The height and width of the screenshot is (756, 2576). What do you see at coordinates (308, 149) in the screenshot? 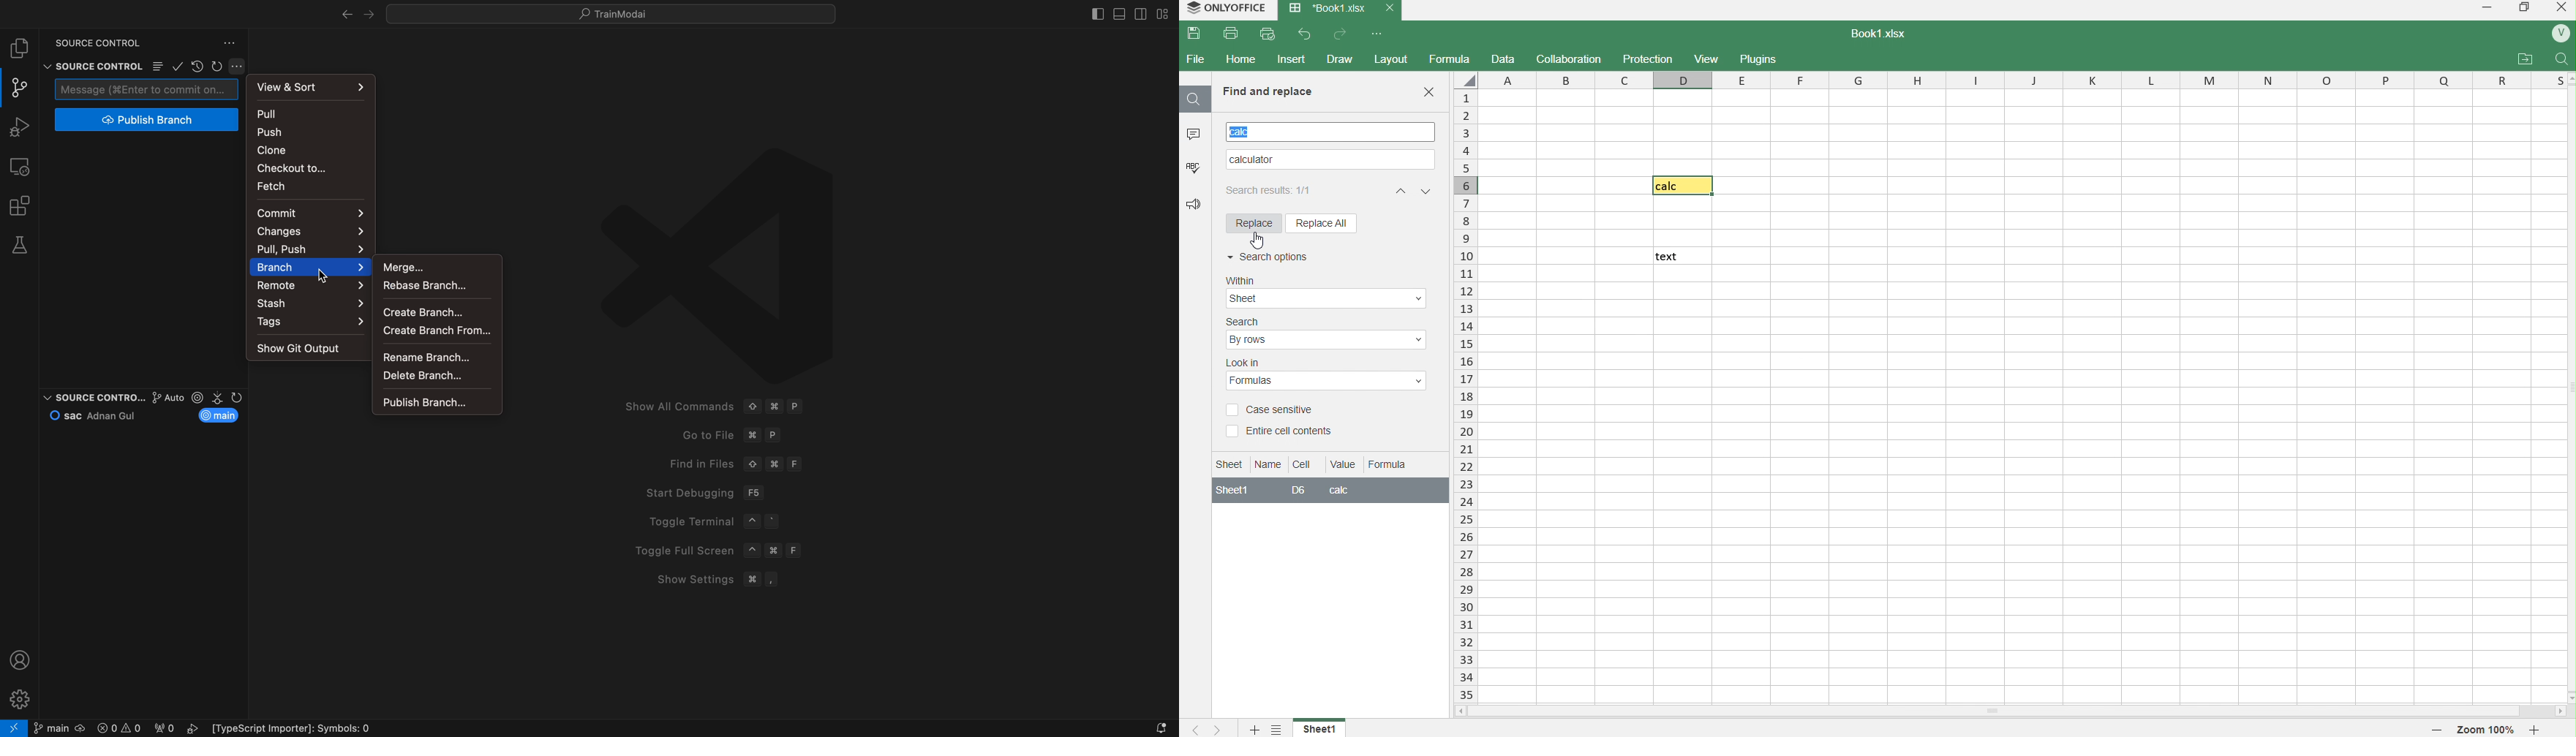
I see `clone` at bounding box center [308, 149].